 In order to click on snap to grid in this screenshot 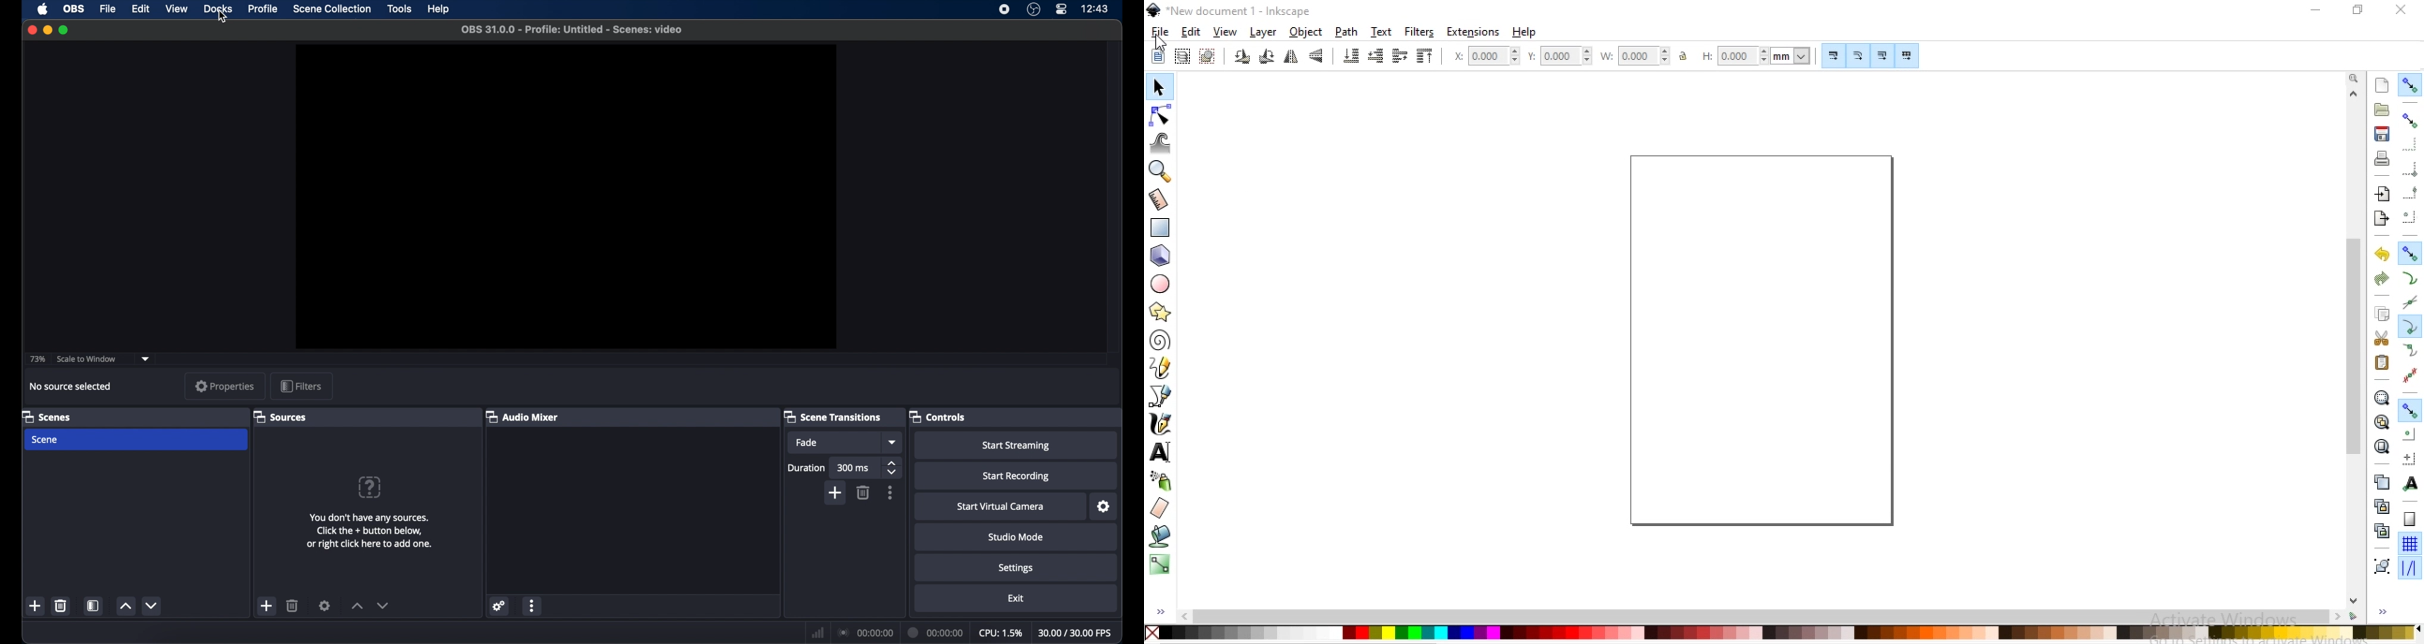, I will do `click(2409, 545)`.